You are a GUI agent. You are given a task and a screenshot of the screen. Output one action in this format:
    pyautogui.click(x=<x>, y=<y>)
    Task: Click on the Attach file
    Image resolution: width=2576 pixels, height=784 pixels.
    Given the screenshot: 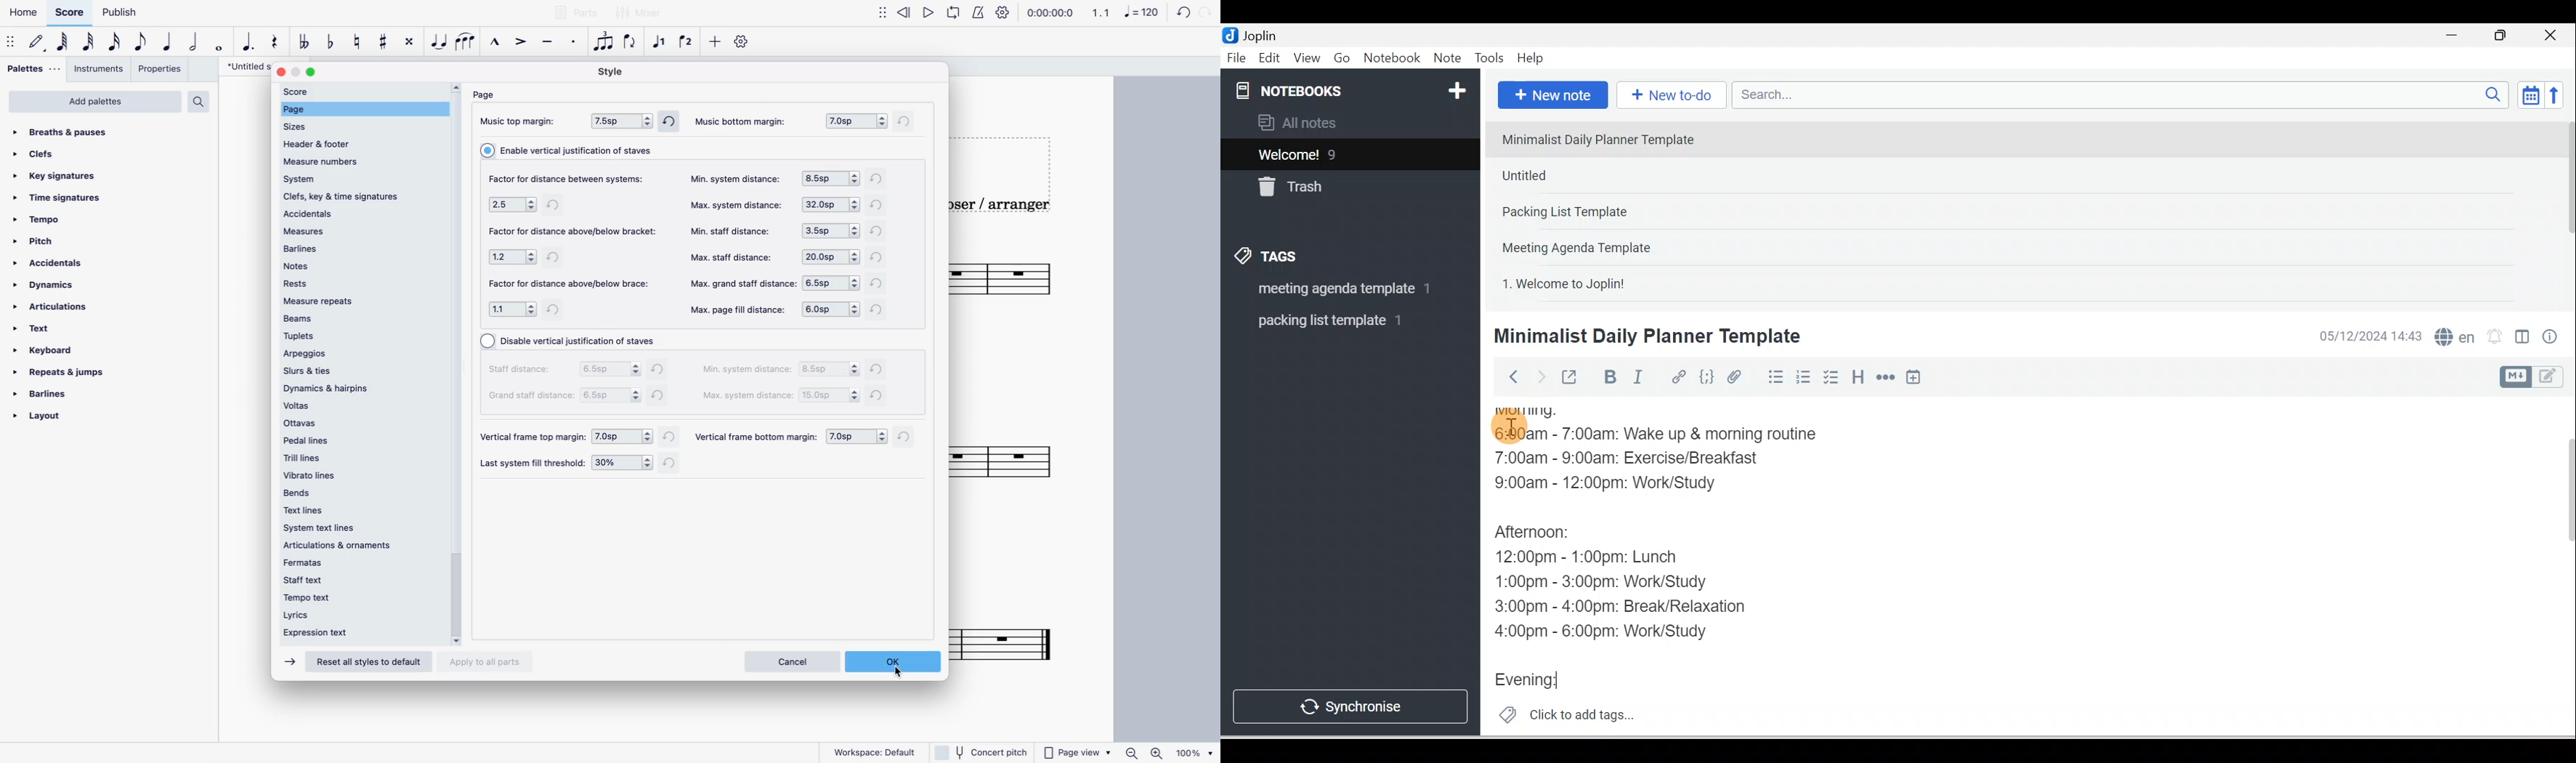 What is the action you would take?
    pyautogui.click(x=1738, y=377)
    